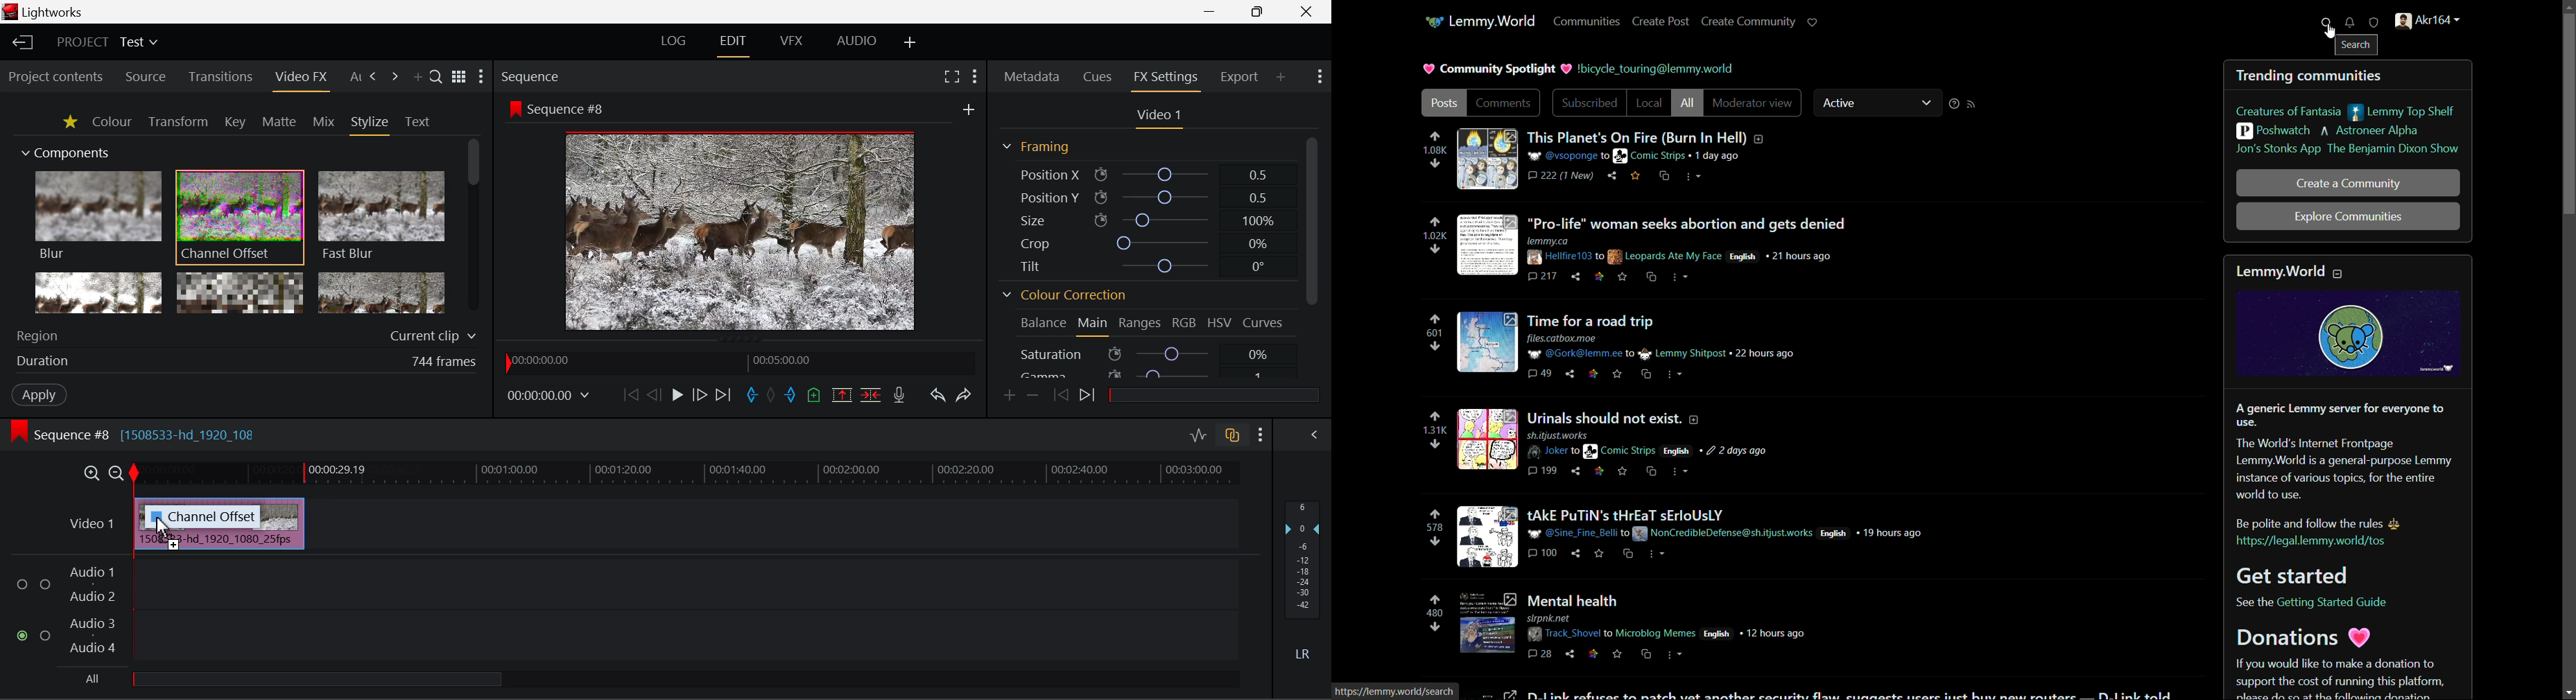  What do you see at coordinates (2277, 150) in the screenshot?
I see `jon's stonk app` at bounding box center [2277, 150].